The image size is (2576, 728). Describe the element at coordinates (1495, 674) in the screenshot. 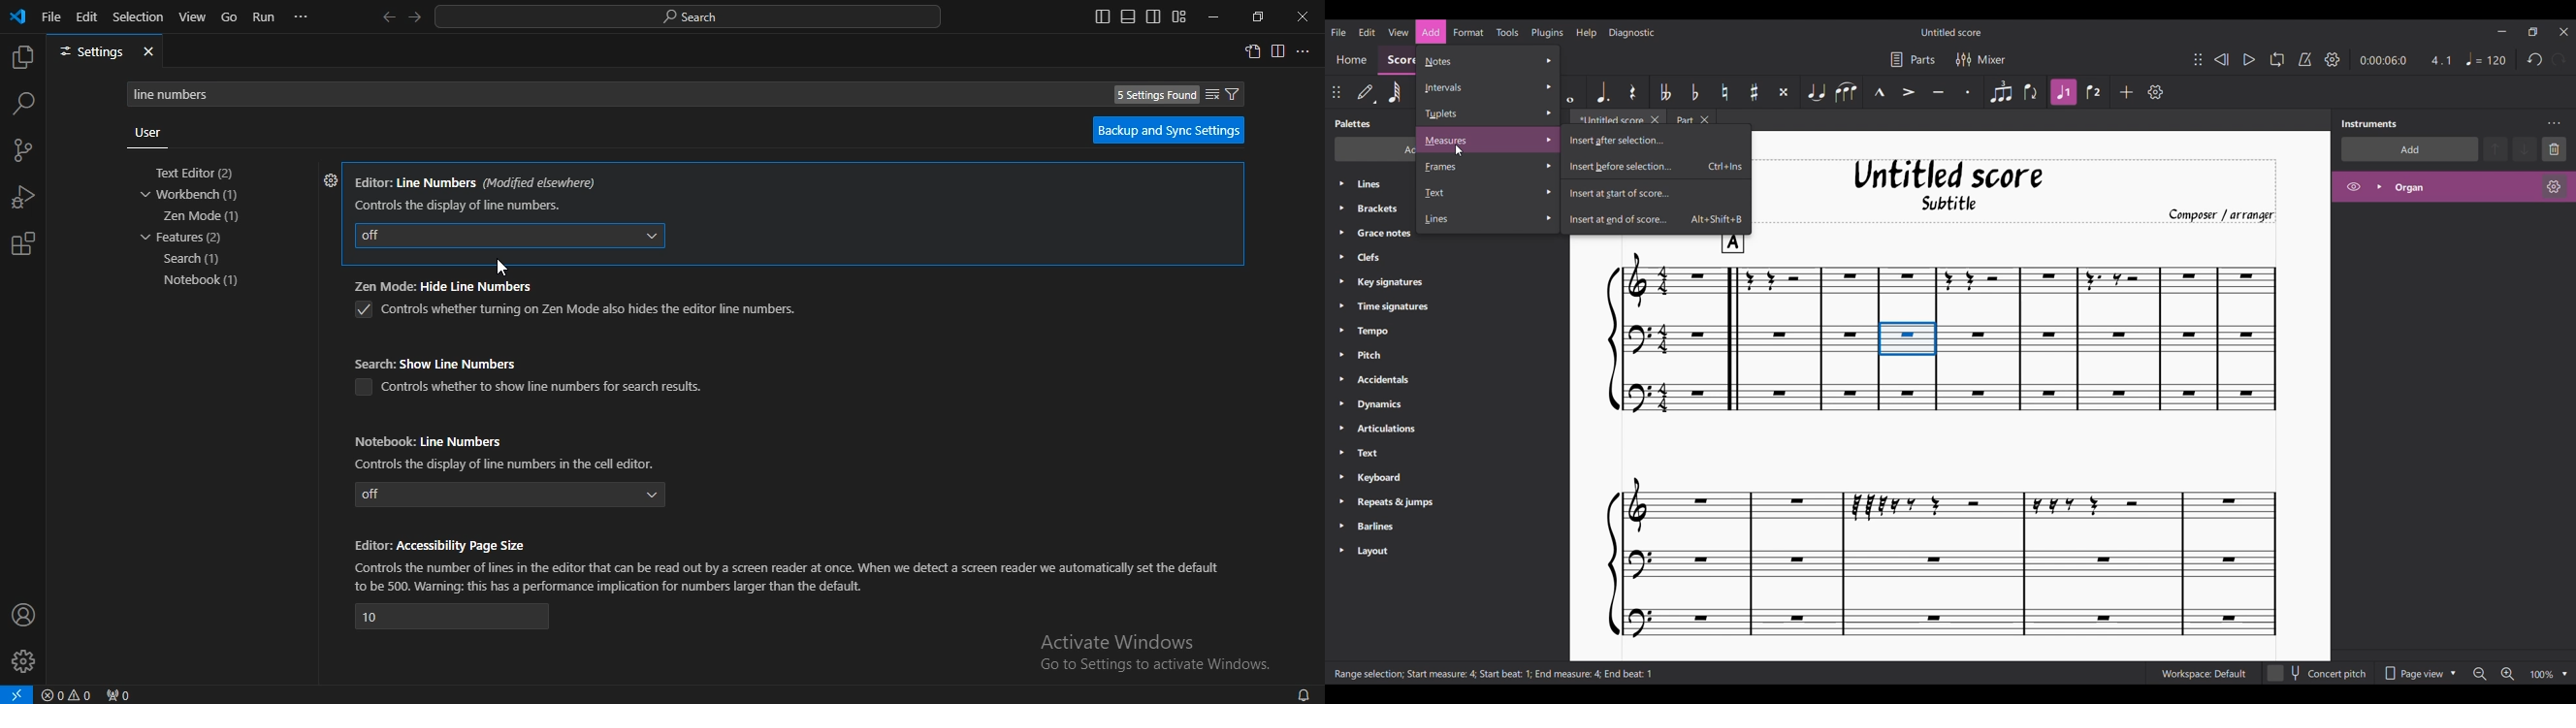

I see `Description of current selection` at that location.